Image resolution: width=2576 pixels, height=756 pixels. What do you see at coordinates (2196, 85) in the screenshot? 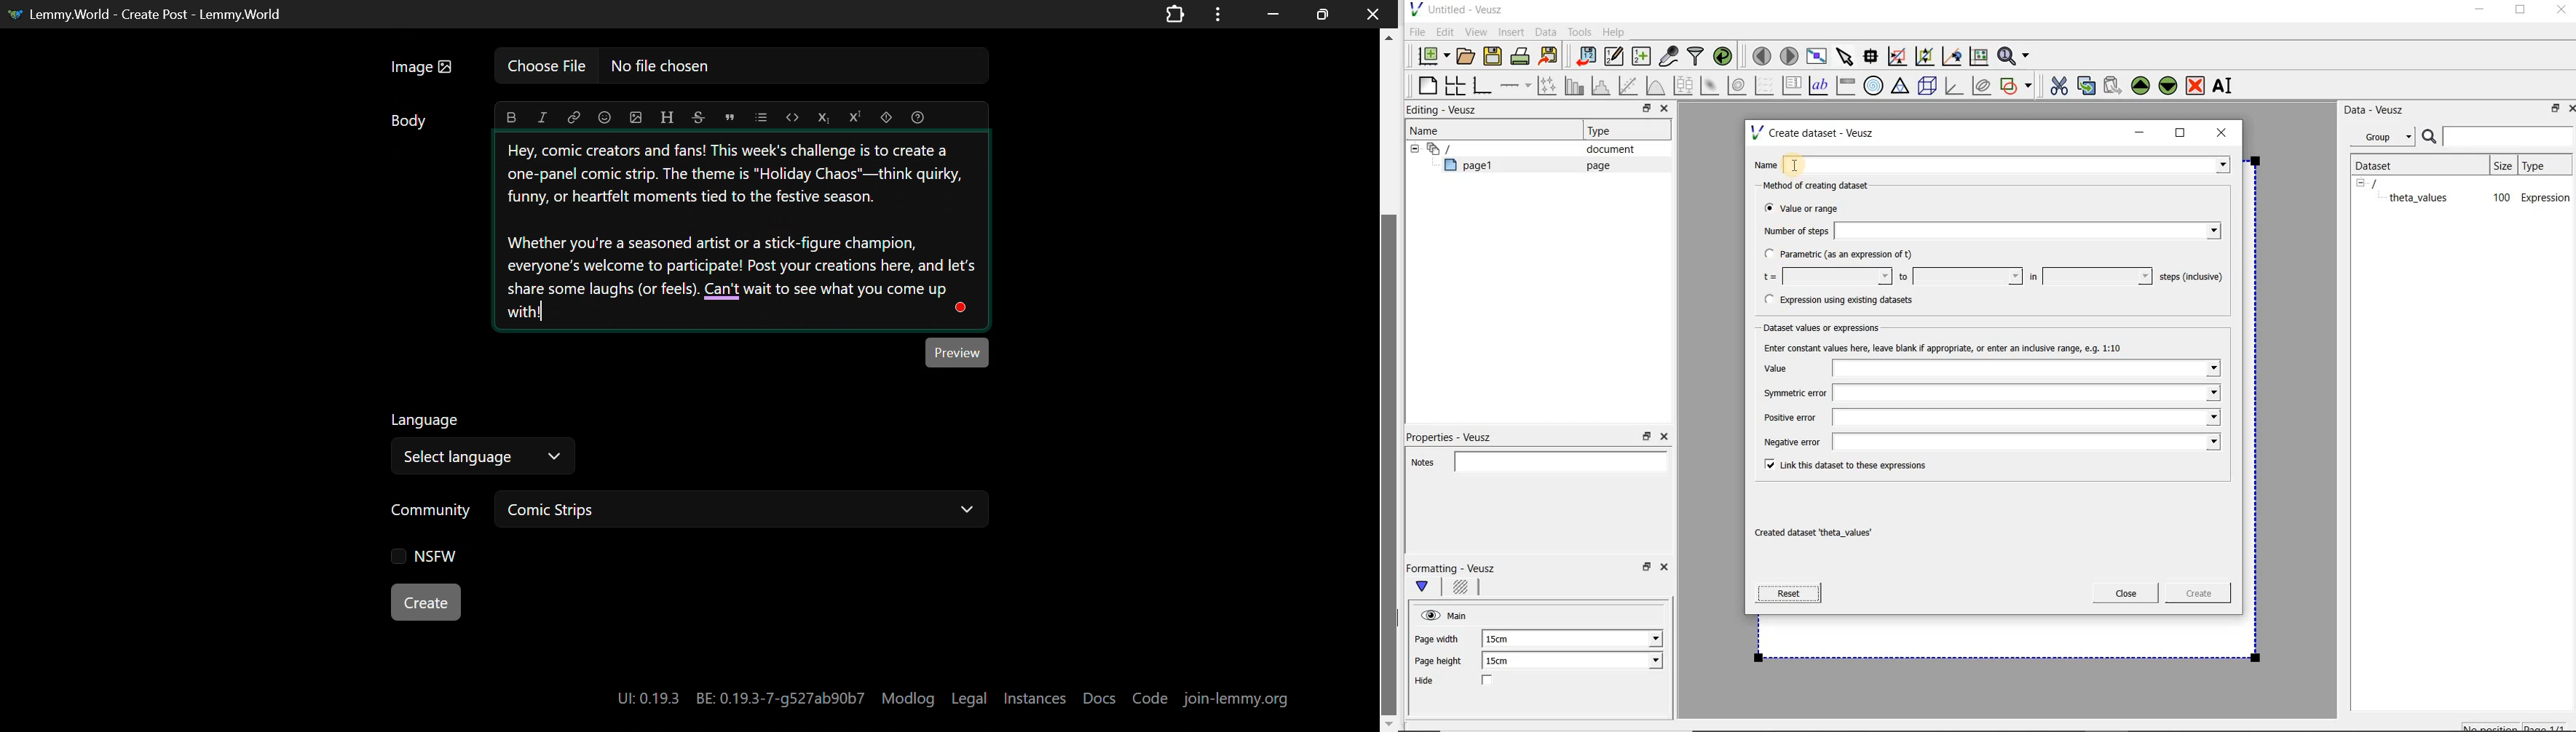
I see `remove the selected widget` at bounding box center [2196, 85].